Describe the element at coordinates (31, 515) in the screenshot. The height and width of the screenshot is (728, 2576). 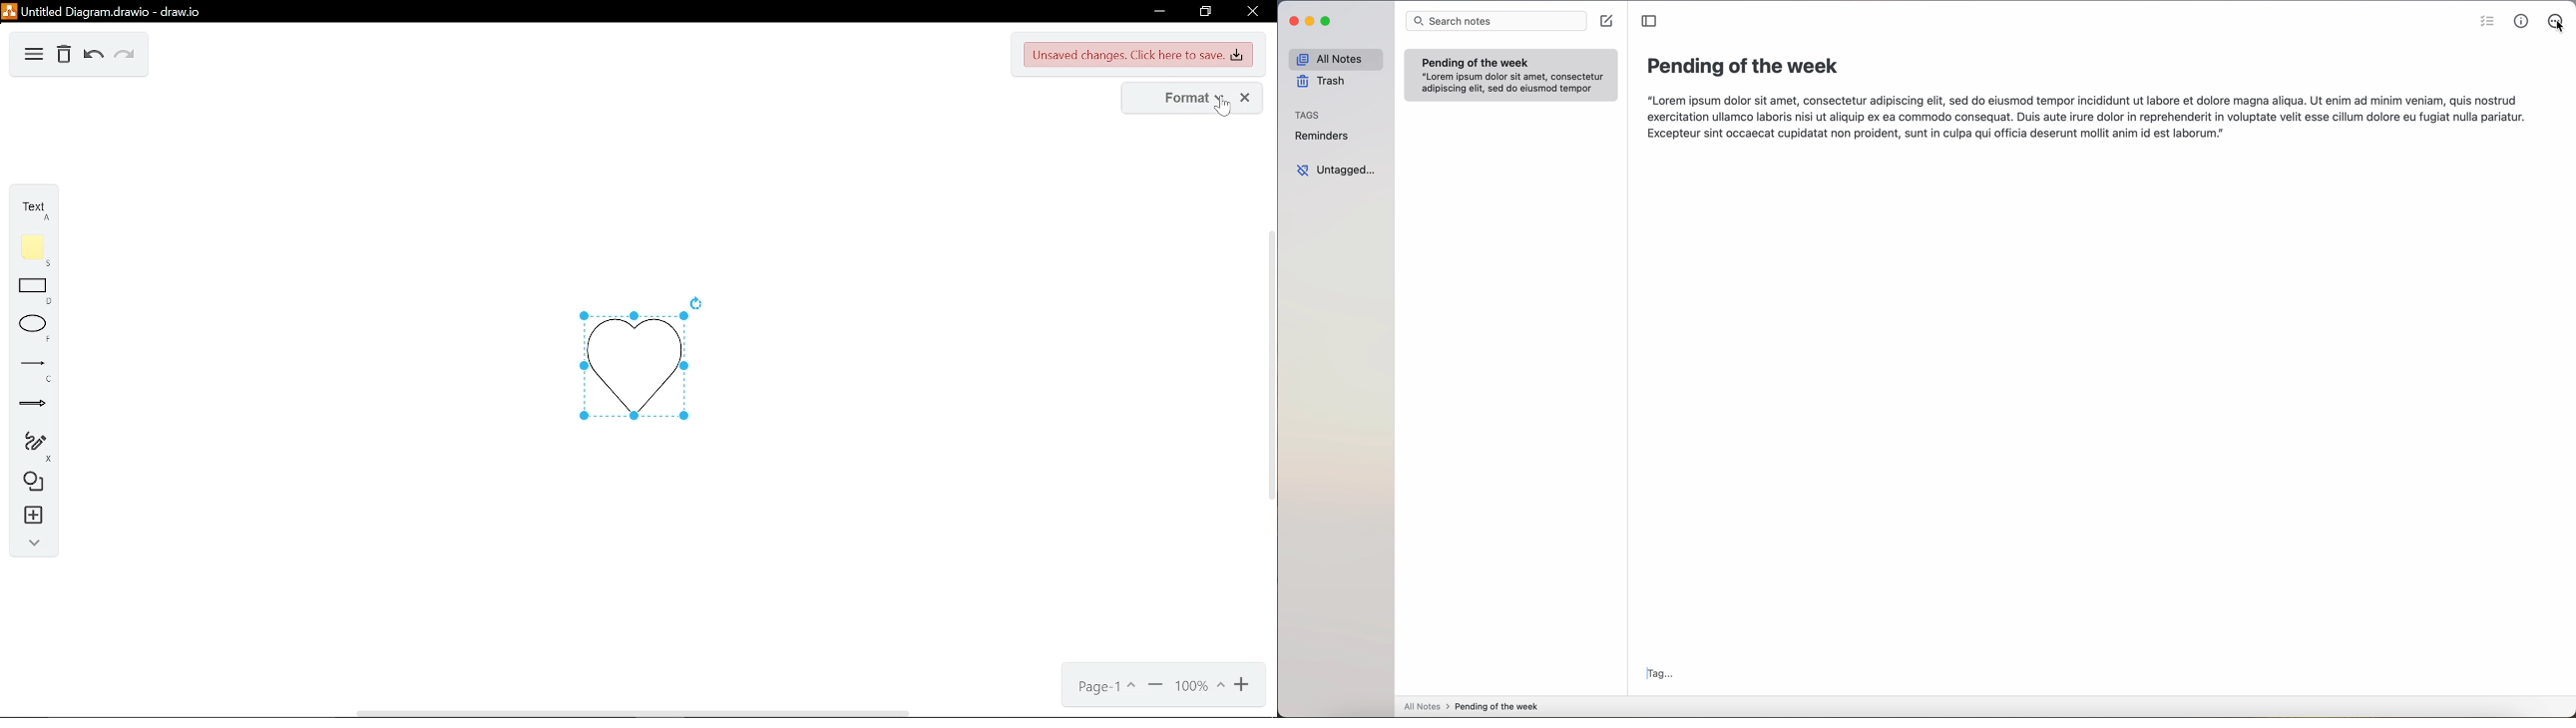
I see `insert` at that location.